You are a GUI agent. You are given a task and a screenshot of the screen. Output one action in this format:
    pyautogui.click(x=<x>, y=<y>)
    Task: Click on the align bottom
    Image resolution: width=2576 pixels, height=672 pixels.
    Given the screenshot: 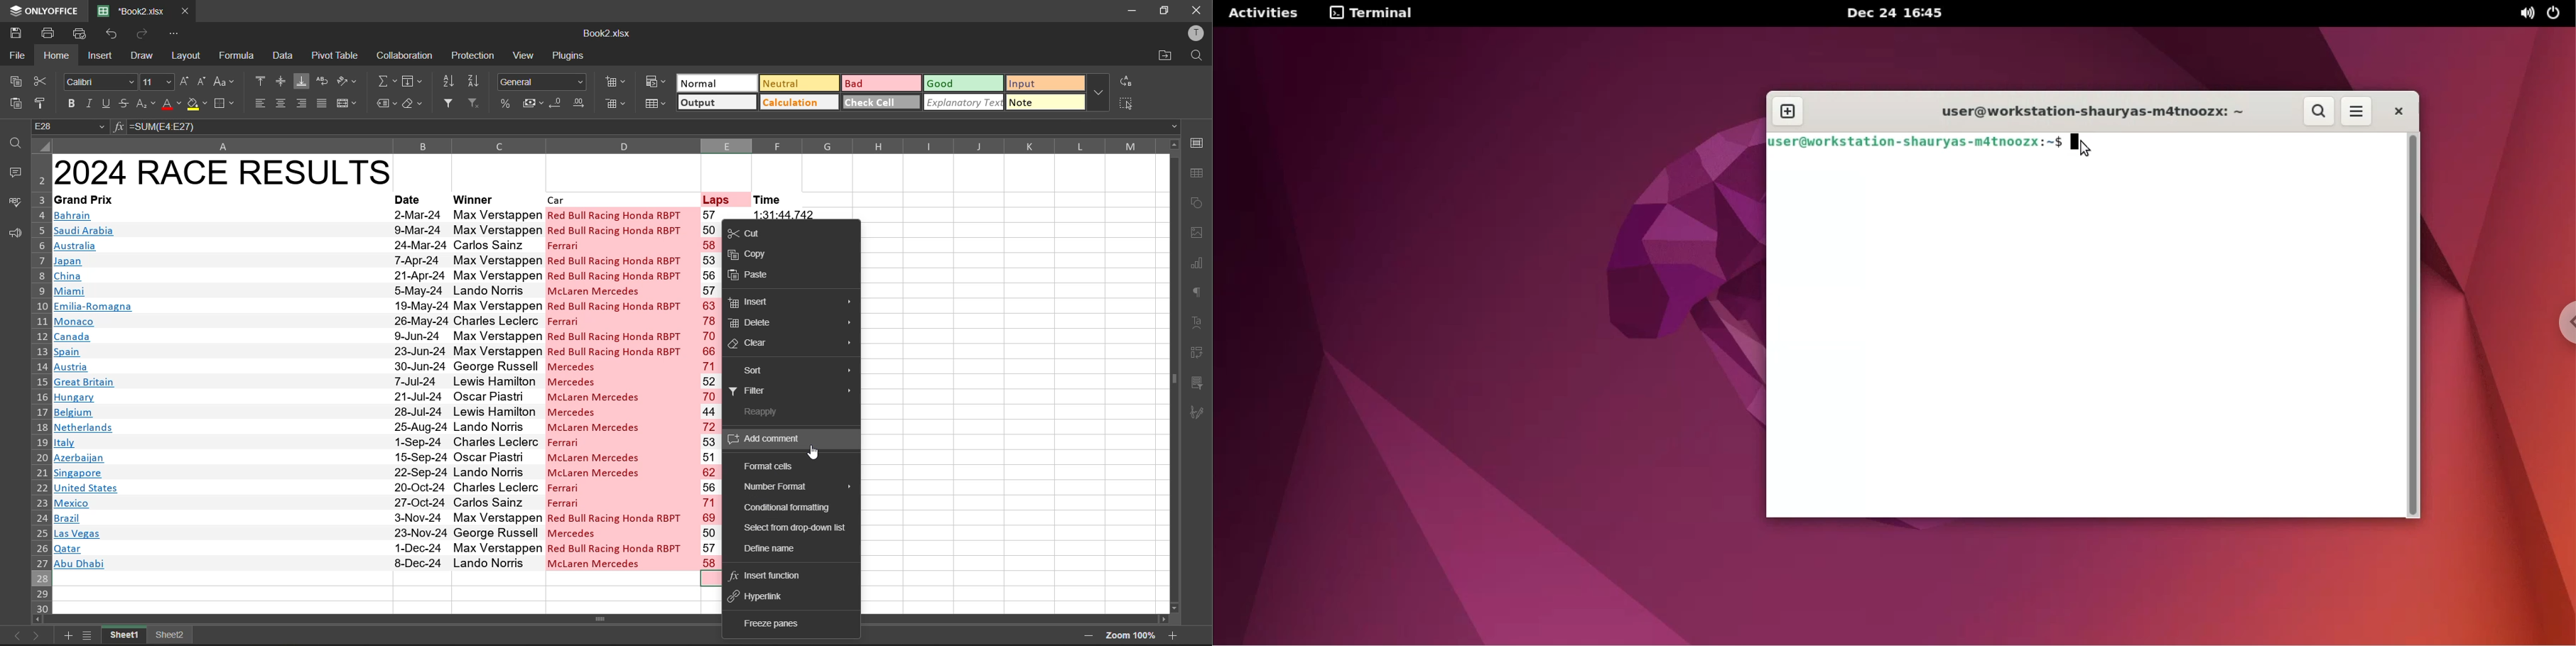 What is the action you would take?
    pyautogui.click(x=301, y=80)
    